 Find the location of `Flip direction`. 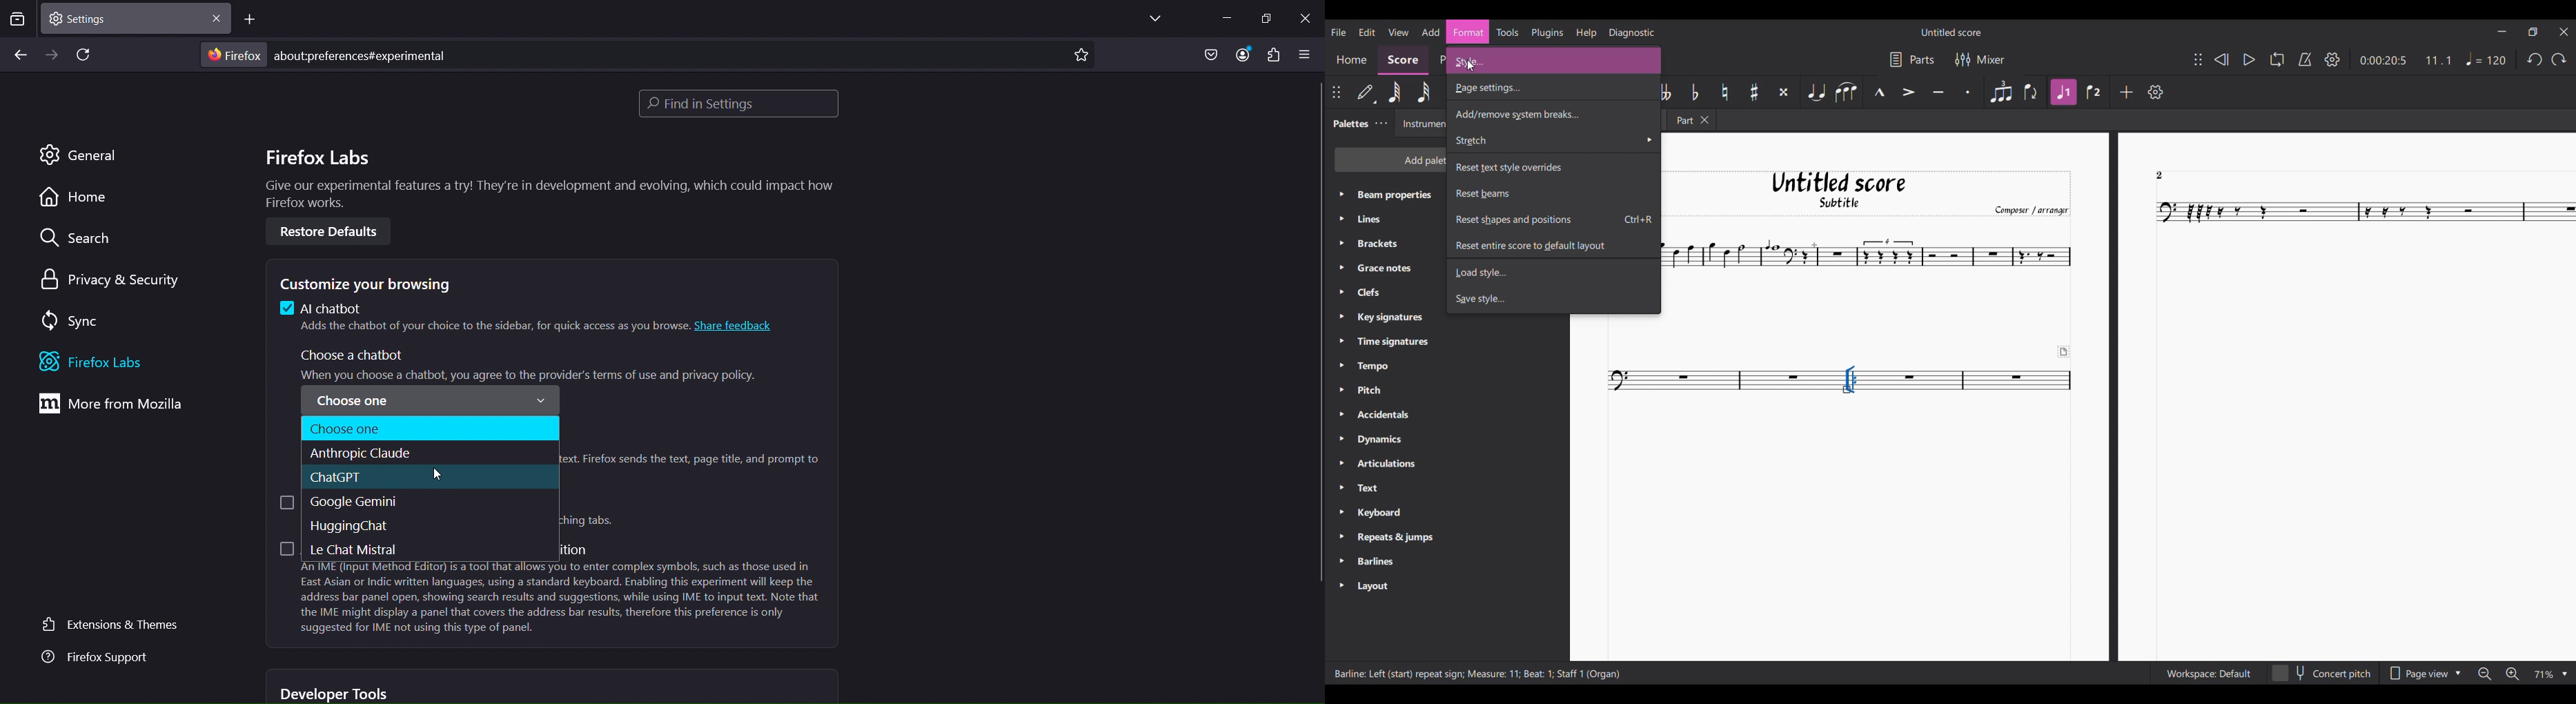

Flip direction is located at coordinates (2033, 92).